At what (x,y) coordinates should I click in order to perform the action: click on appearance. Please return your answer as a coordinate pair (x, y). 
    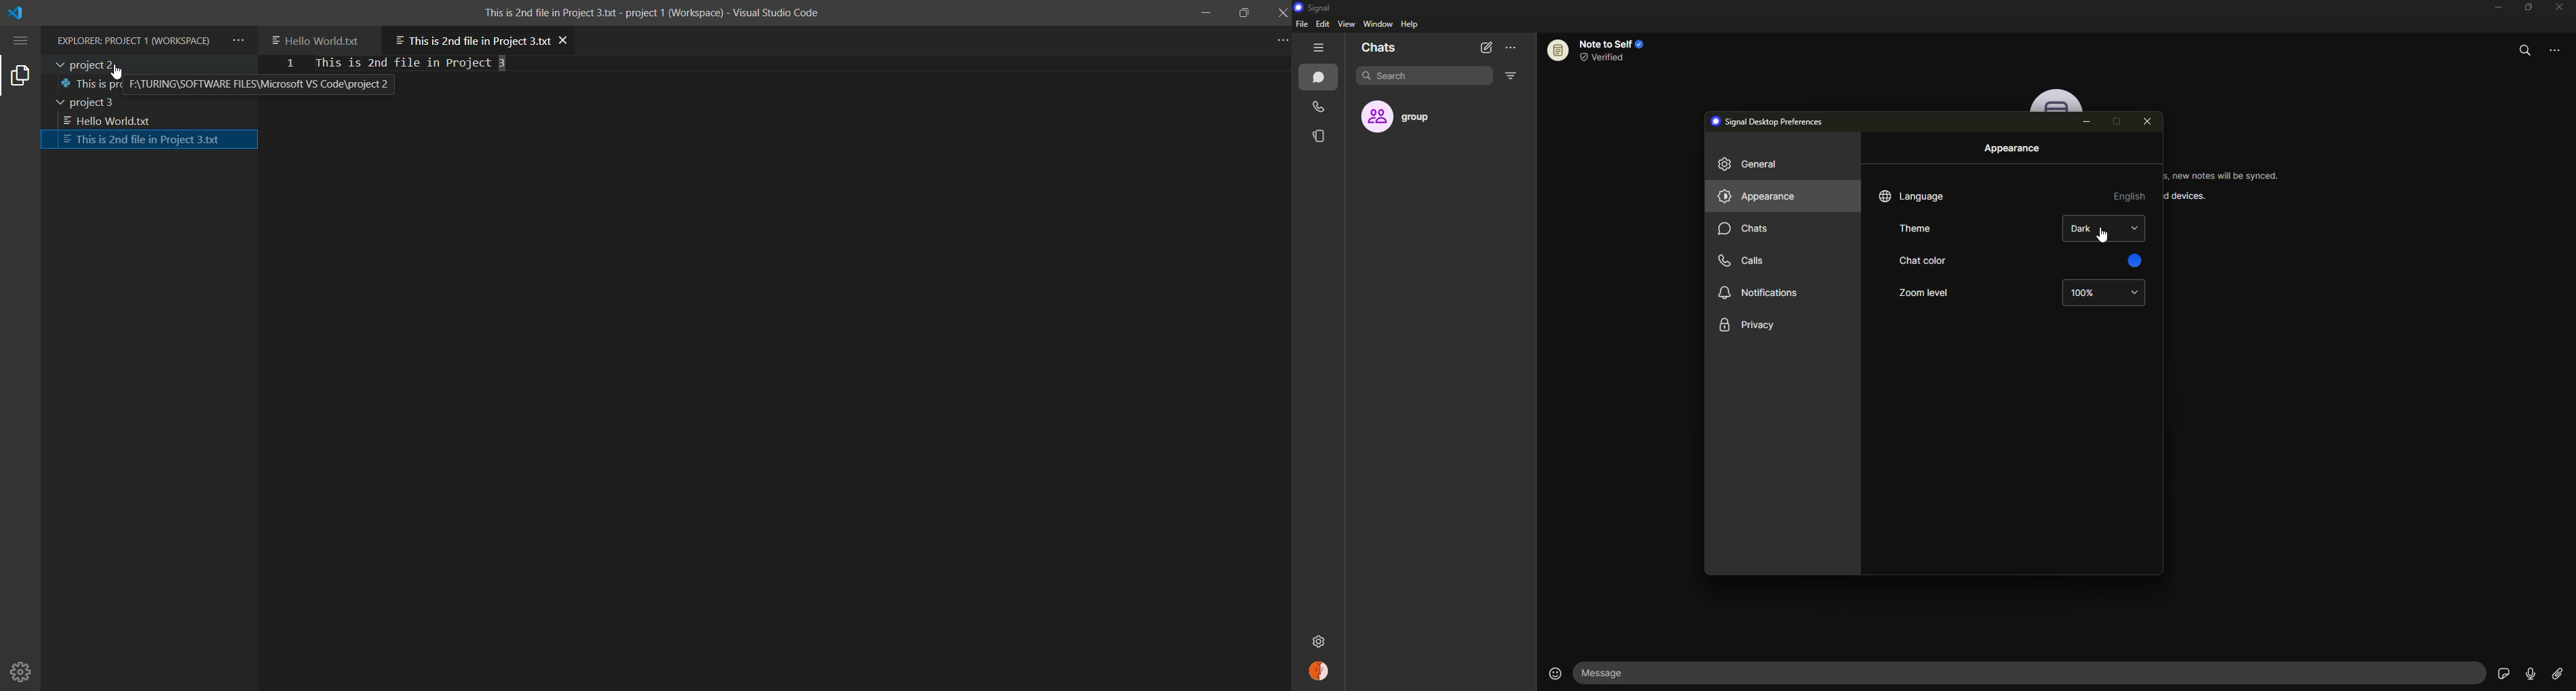
    Looking at the image, I should click on (2014, 149).